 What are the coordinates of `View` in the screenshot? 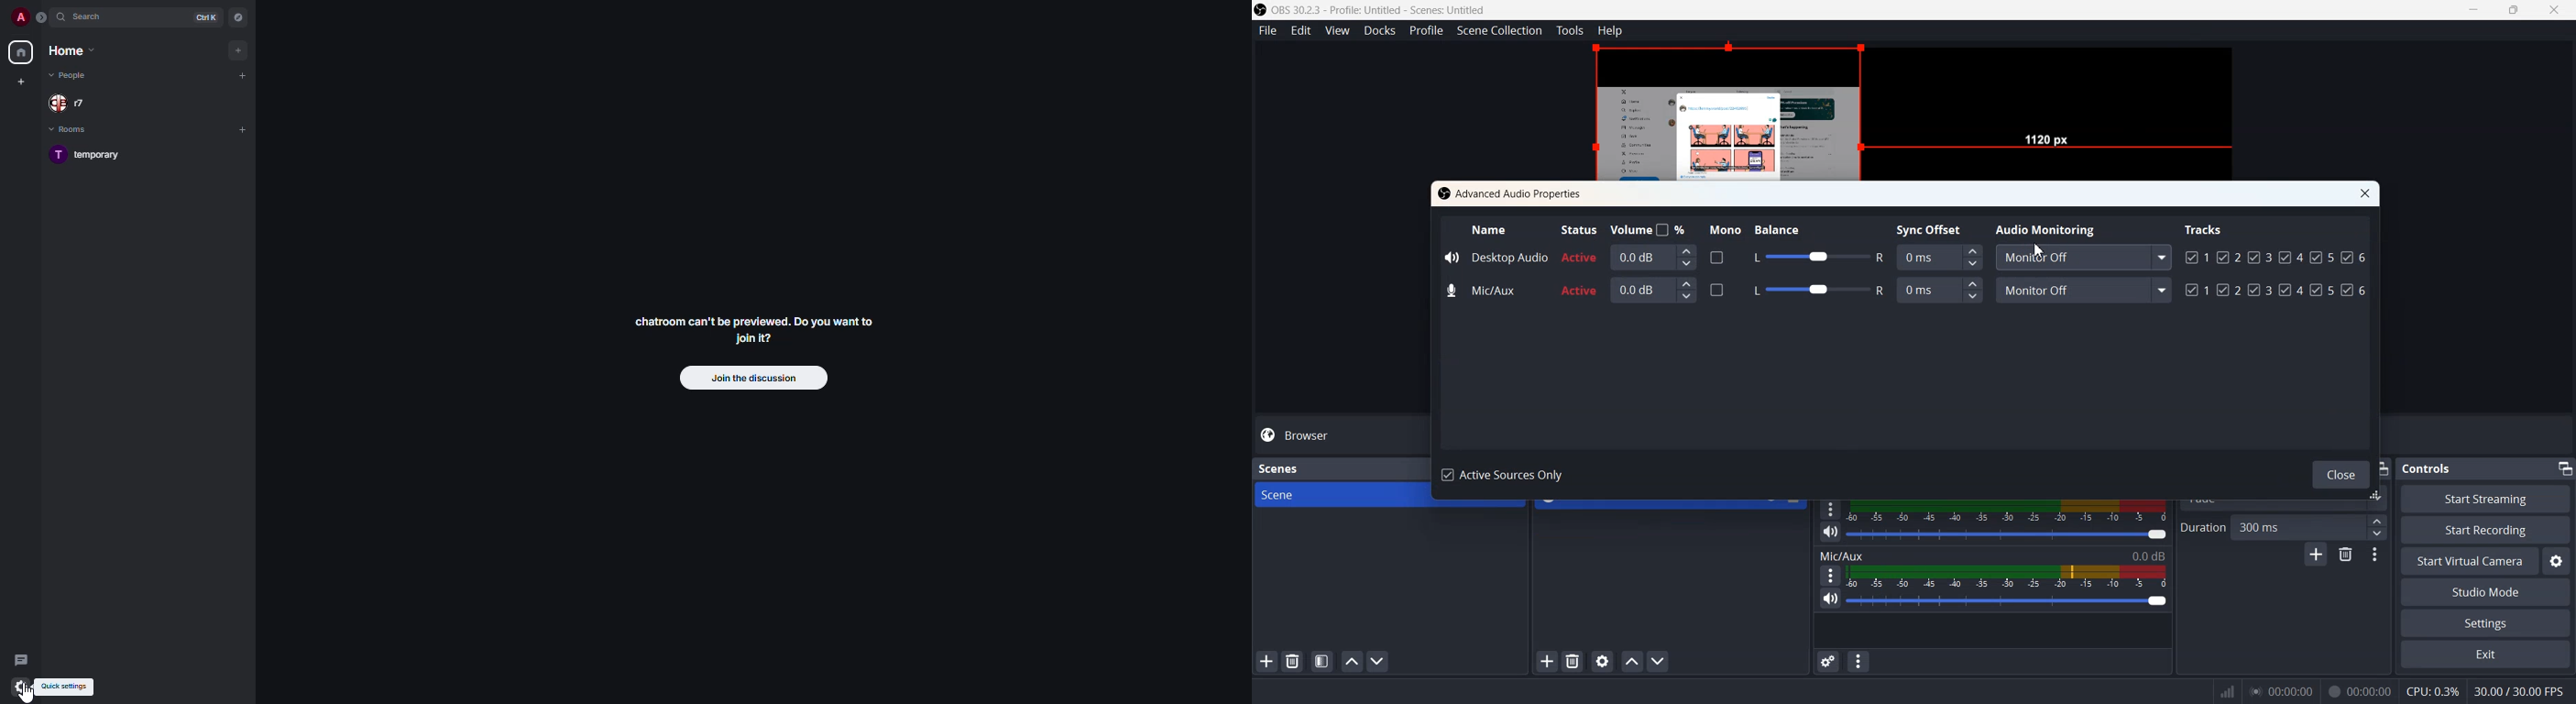 It's located at (1338, 31).